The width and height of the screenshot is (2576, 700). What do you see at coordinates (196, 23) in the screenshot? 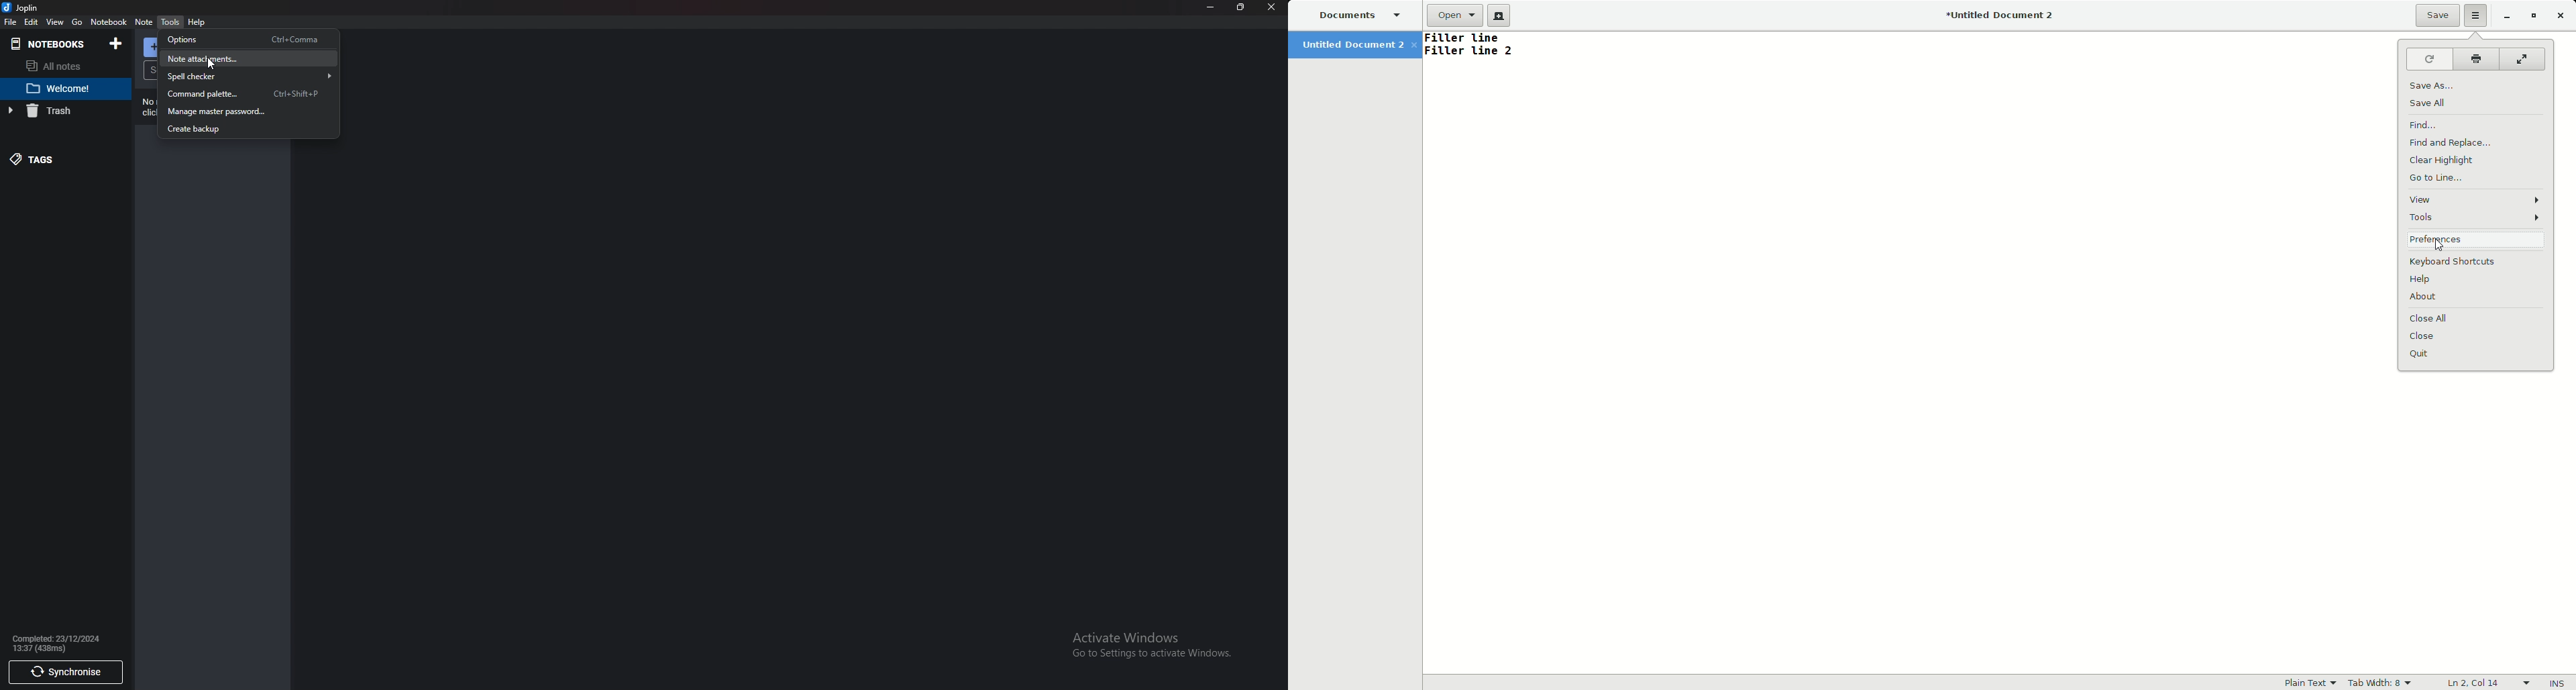
I see `help` at bounding box center [196, 23].